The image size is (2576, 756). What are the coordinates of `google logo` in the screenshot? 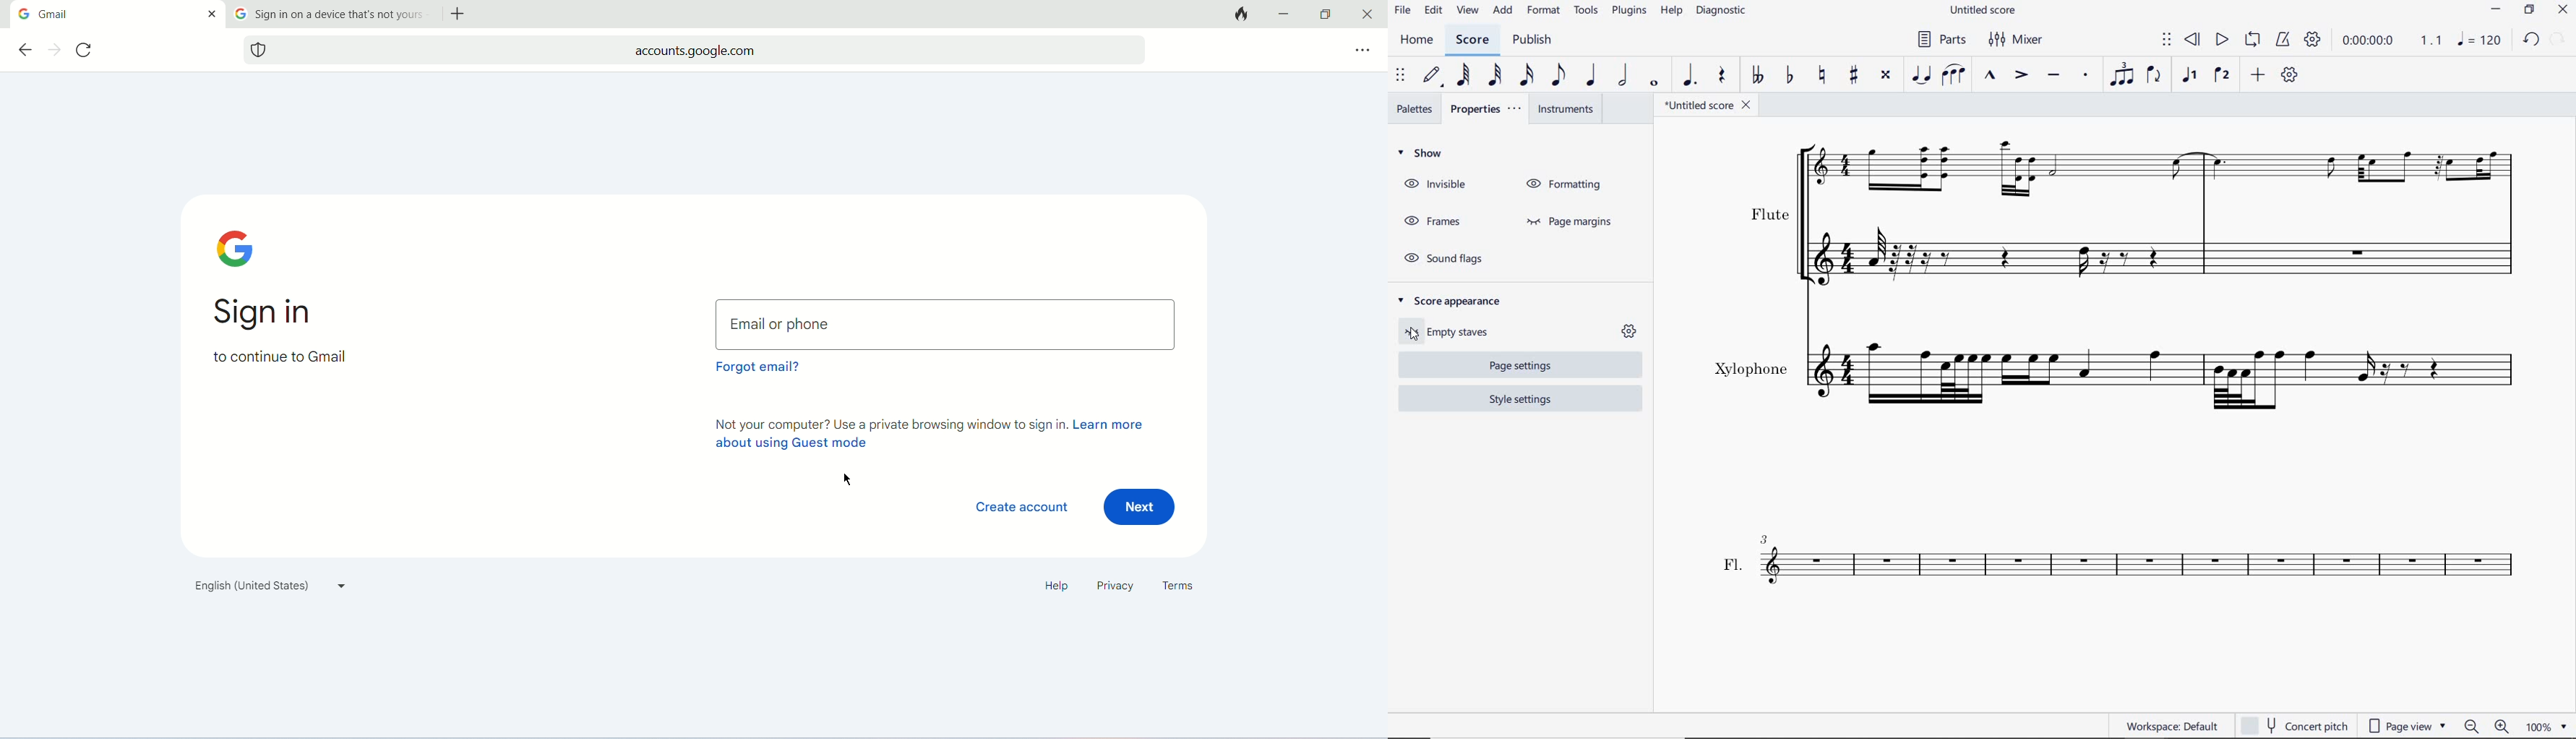 It's located at (23, 14).